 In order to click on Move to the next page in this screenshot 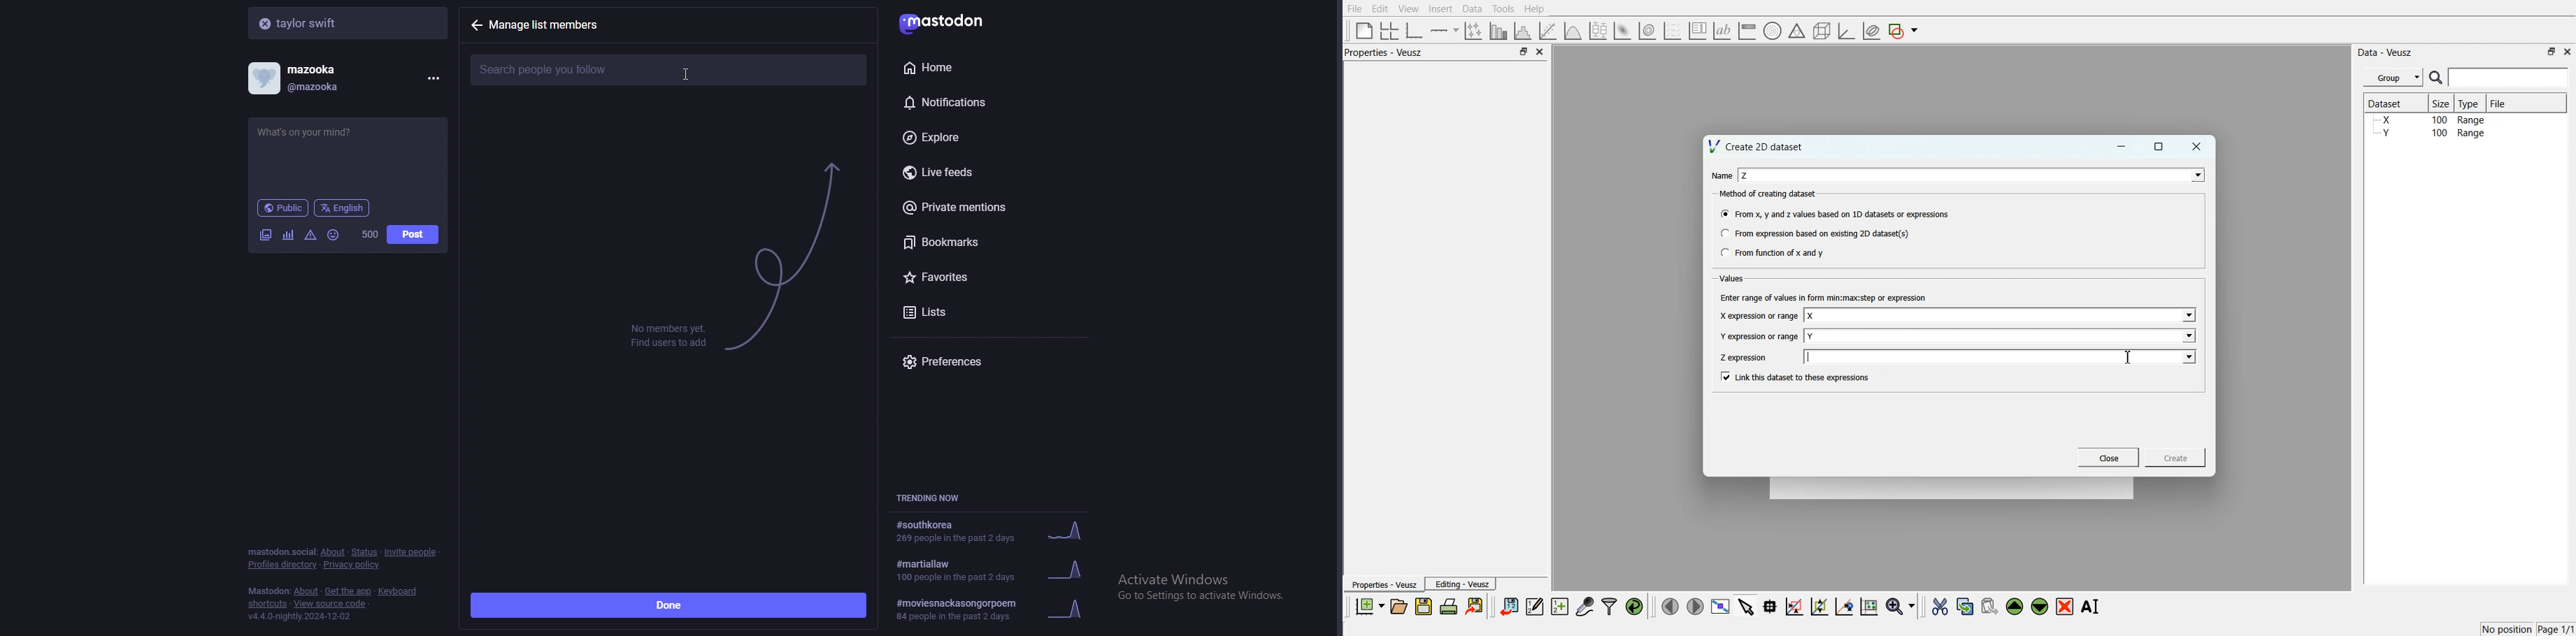, I will do `click(1695, 605)`.